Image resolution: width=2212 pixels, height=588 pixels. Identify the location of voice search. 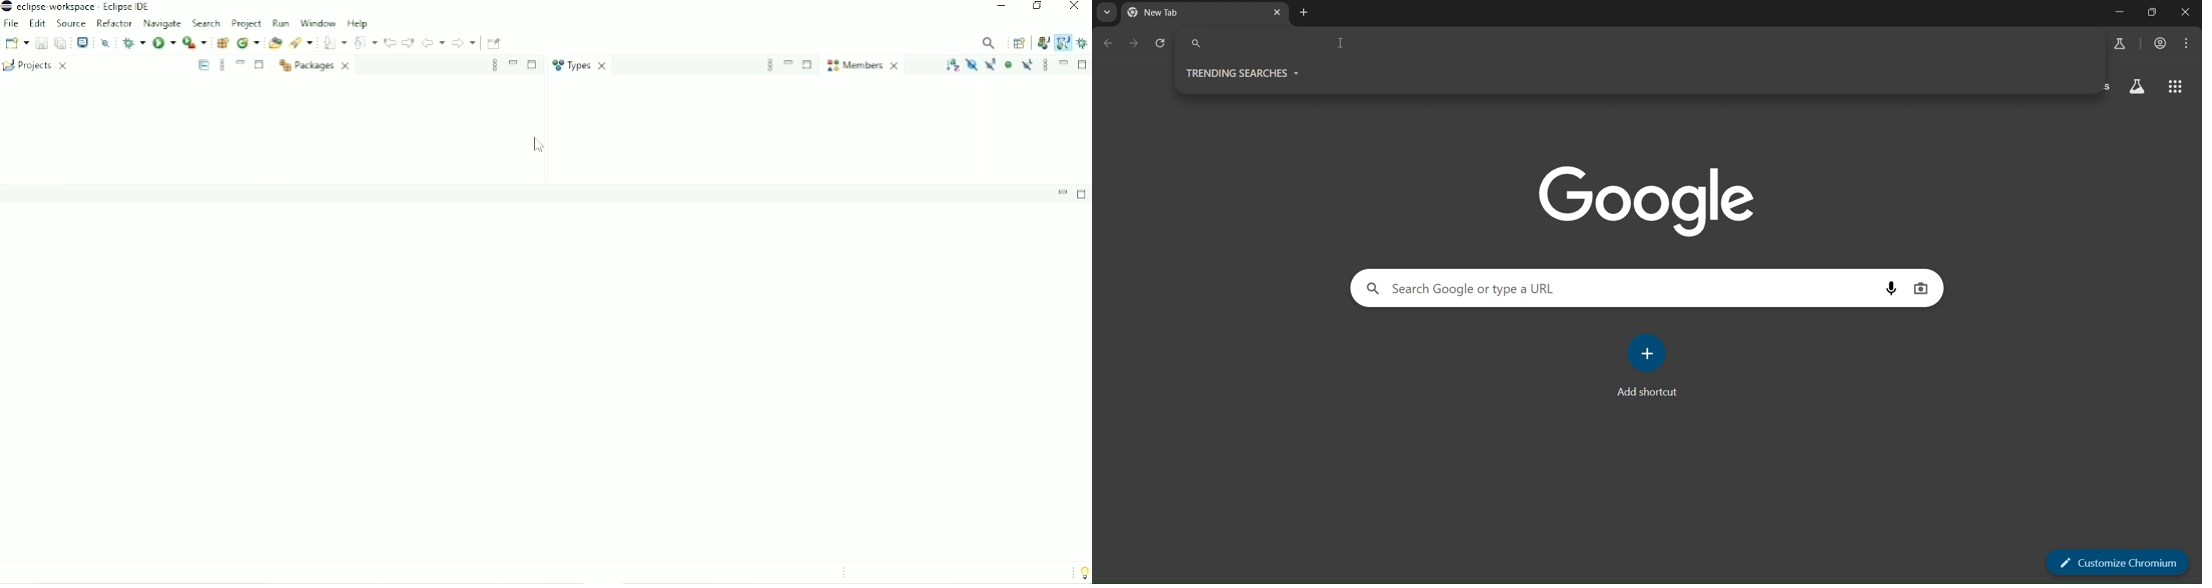
(1893, 289).